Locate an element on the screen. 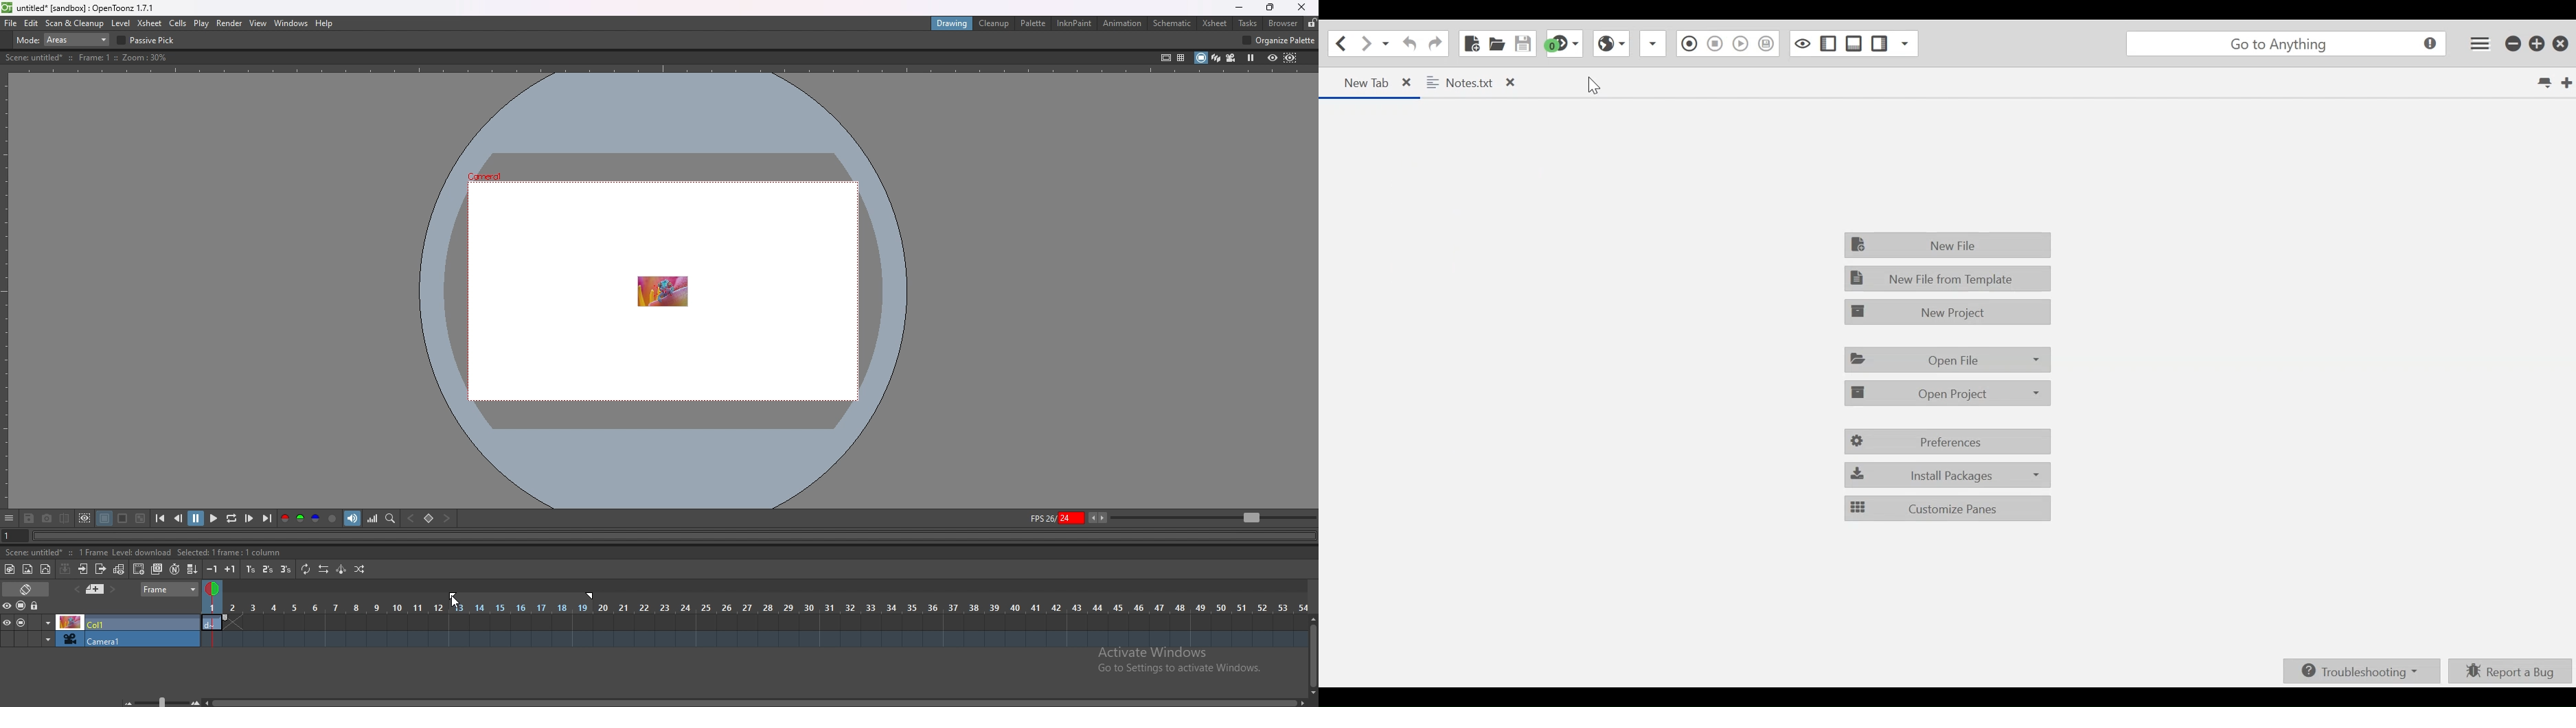 This screenshot has height=728, width=2576. decrease step is located at coordinates (212, 569).